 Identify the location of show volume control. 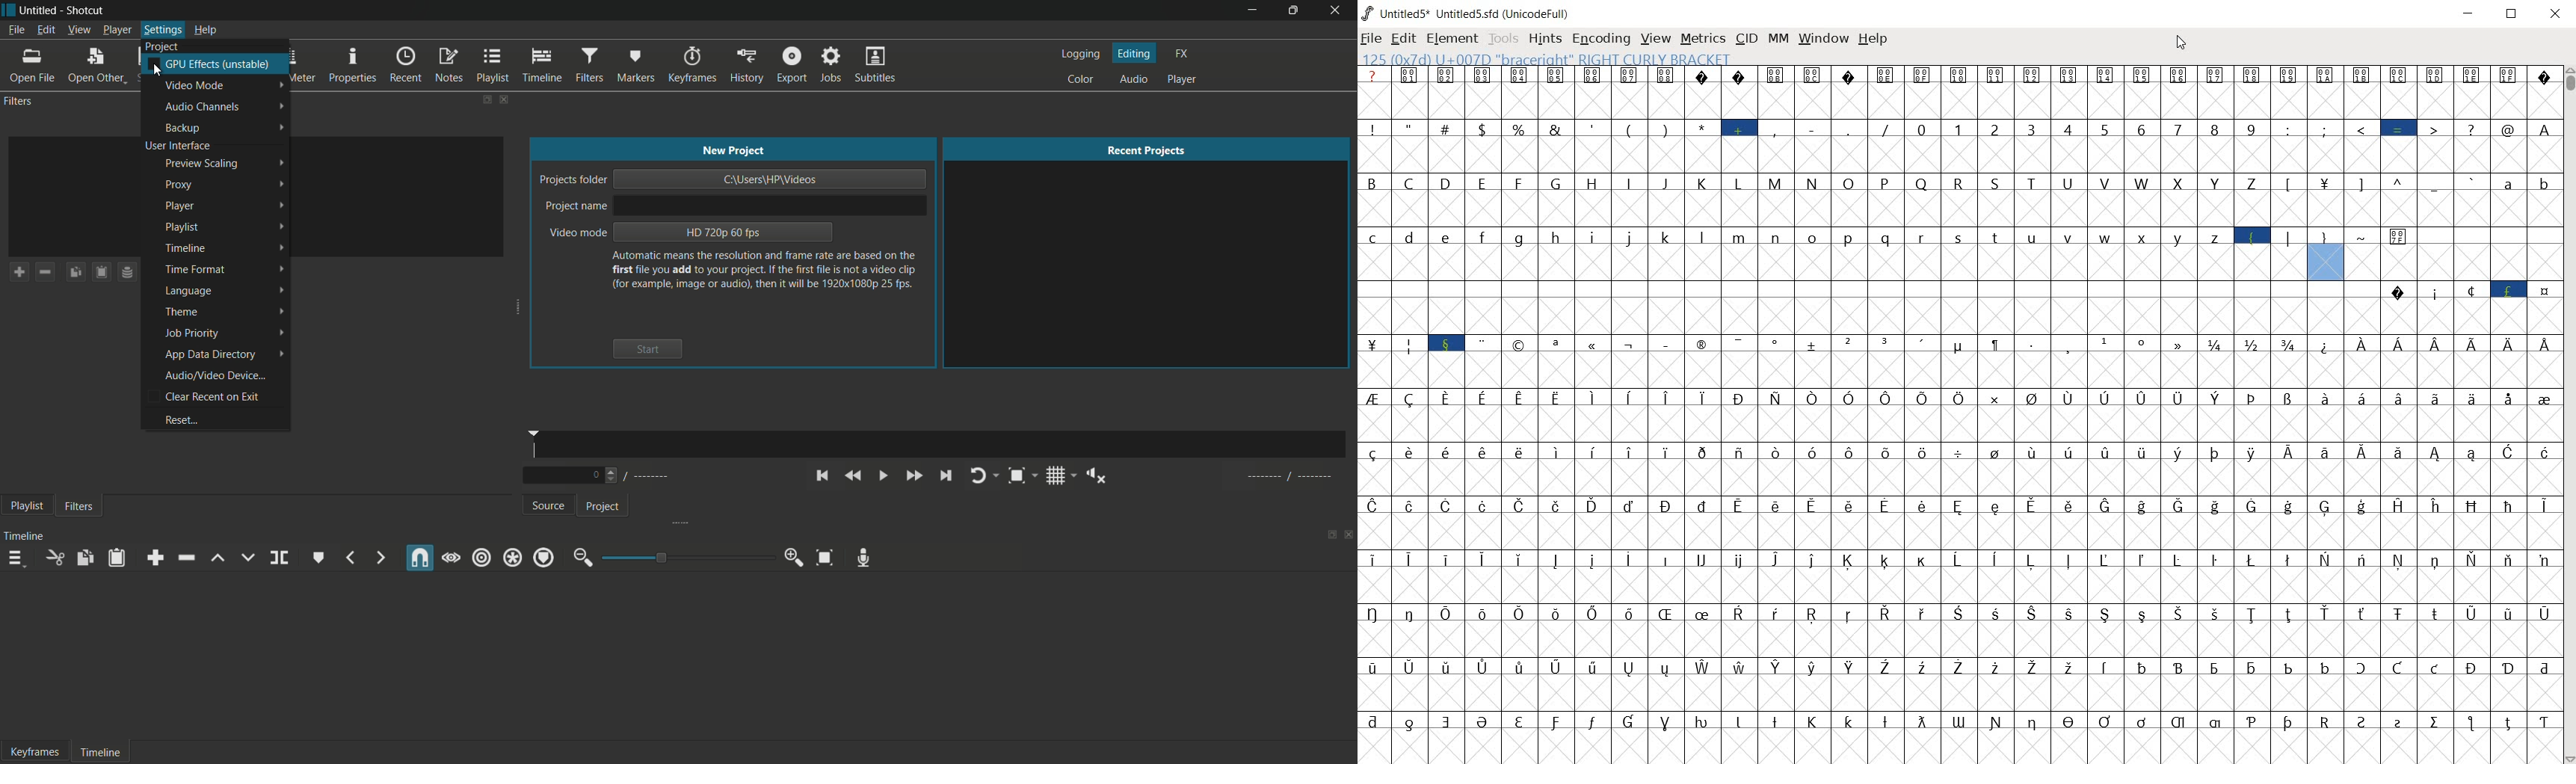
(1099, 476).